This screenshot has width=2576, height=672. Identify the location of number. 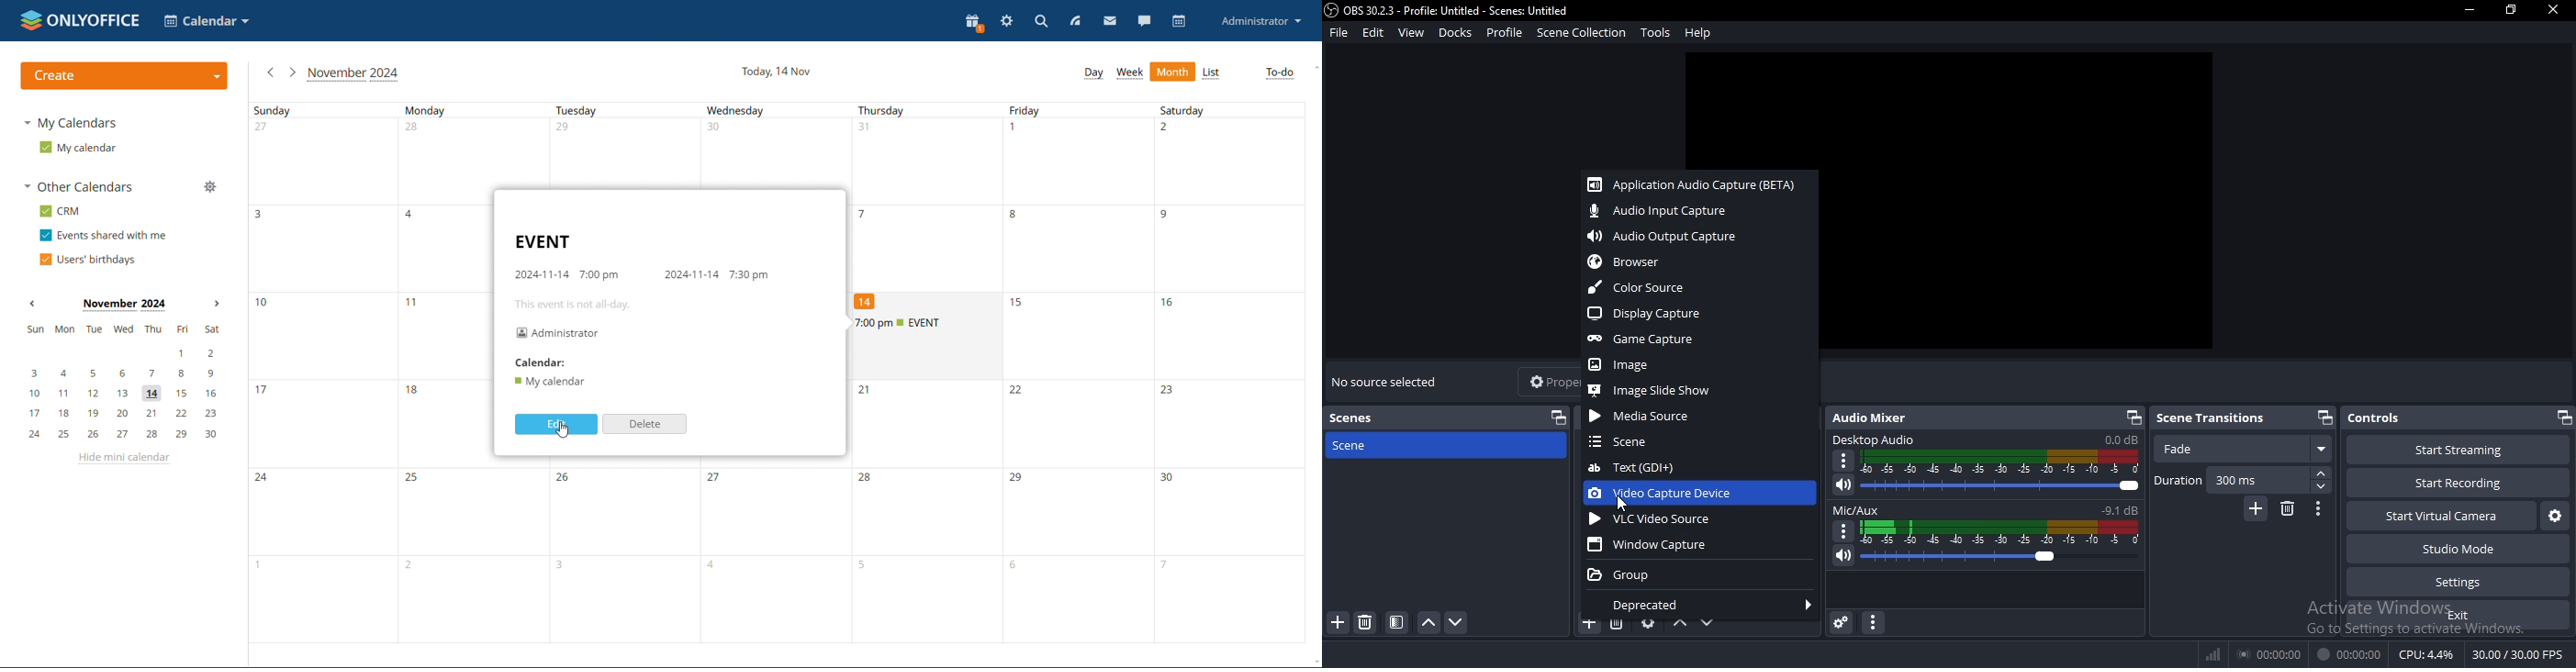
(868, 391).